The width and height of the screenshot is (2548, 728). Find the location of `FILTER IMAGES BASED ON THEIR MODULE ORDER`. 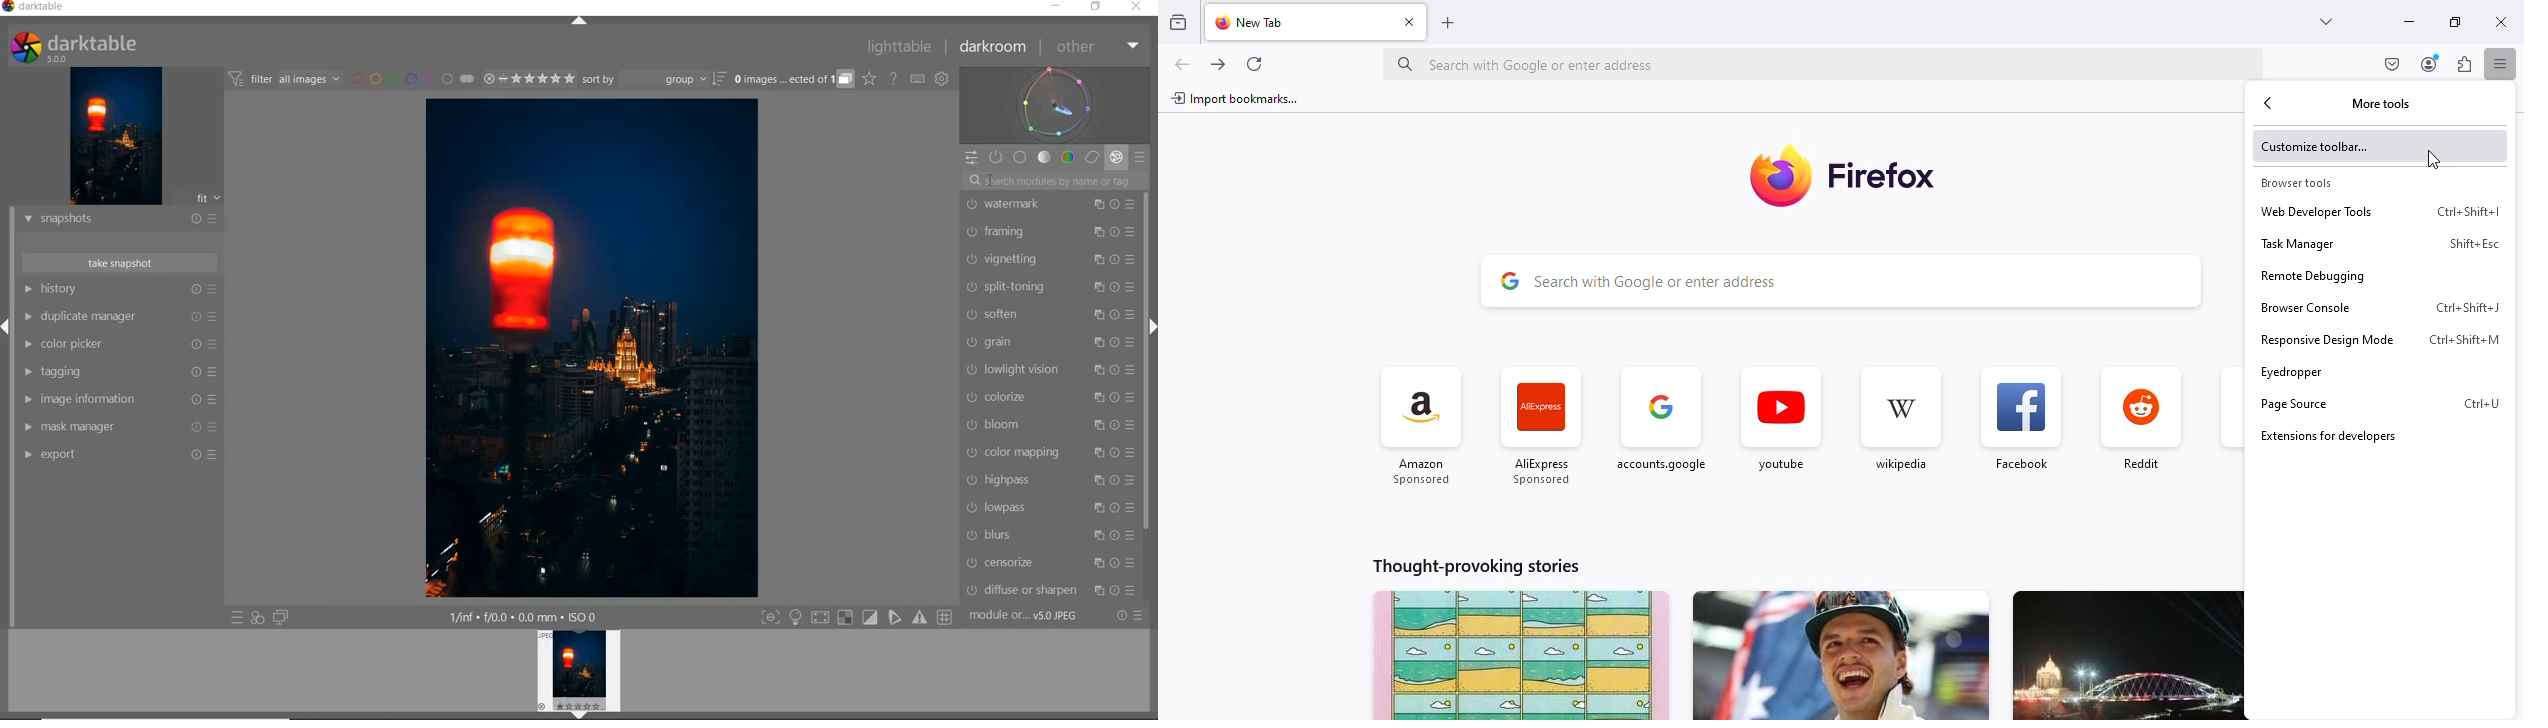

FILTER IMAGES BASED ON THEIR MODULE ORDER is located at coordinates (286, 79).